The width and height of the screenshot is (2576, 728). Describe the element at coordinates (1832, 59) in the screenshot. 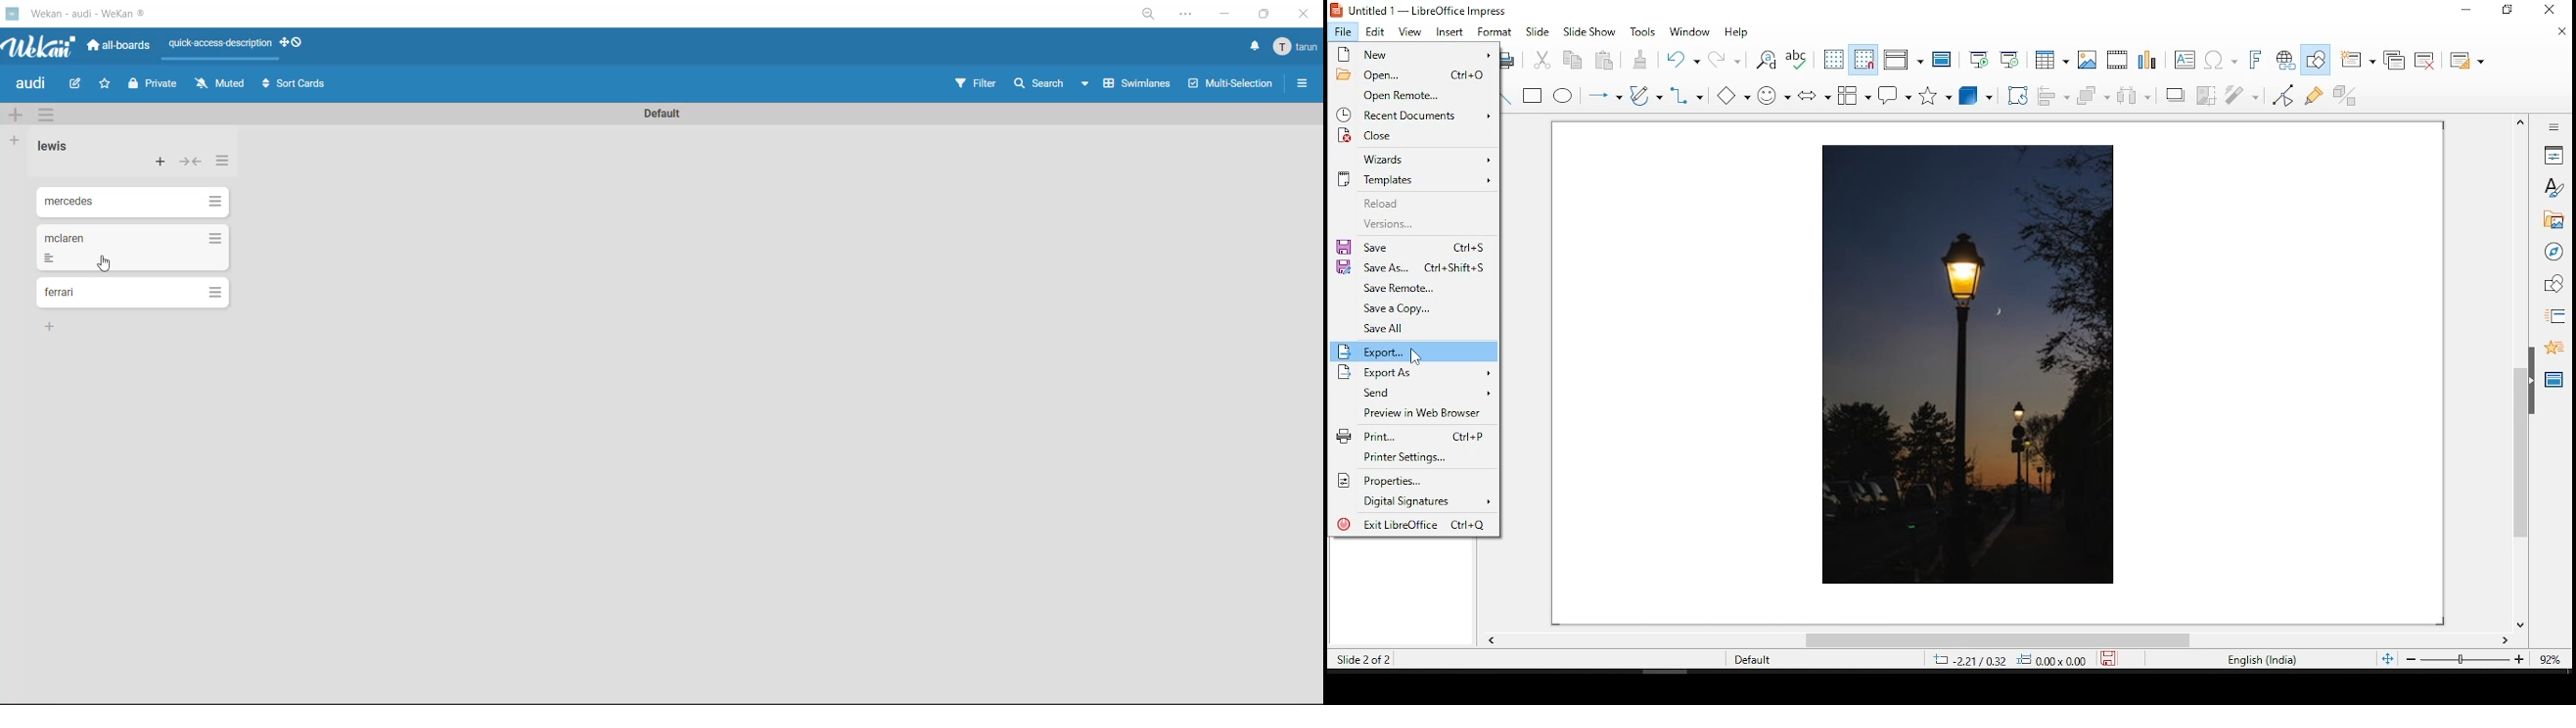

I see `show grid` at that location.